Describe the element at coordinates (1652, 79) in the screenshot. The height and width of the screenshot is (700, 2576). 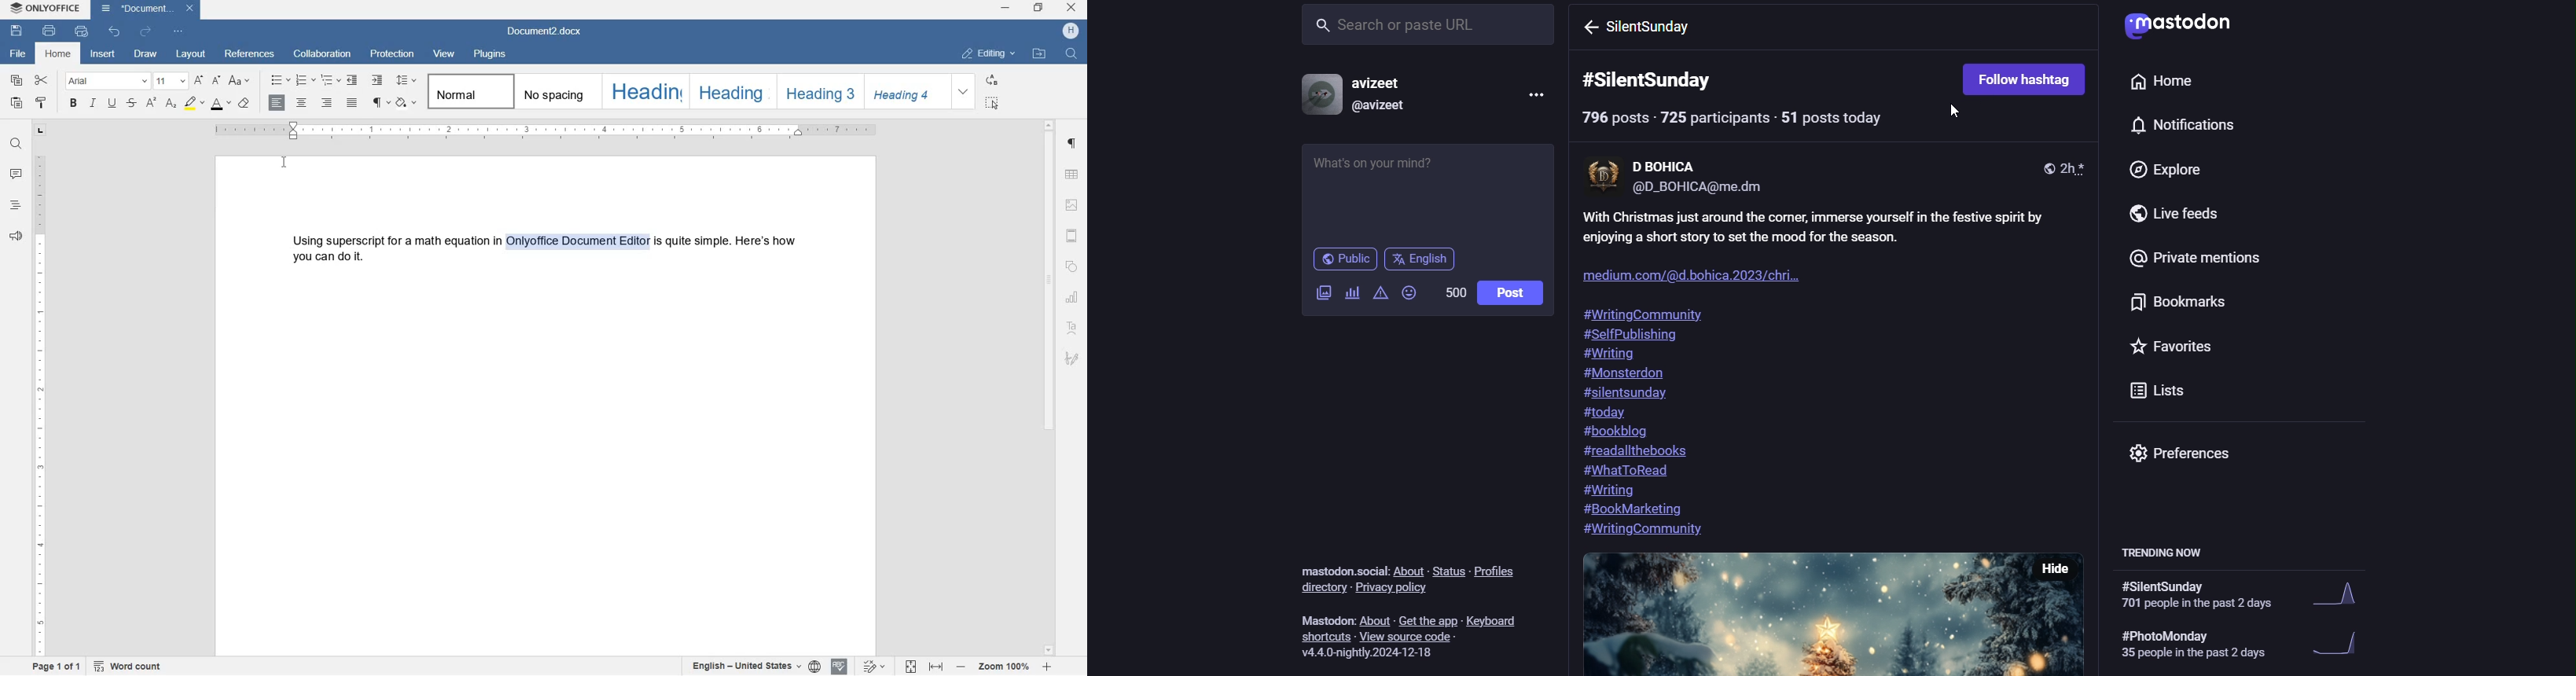
I see `#SilentSunday` at that location.